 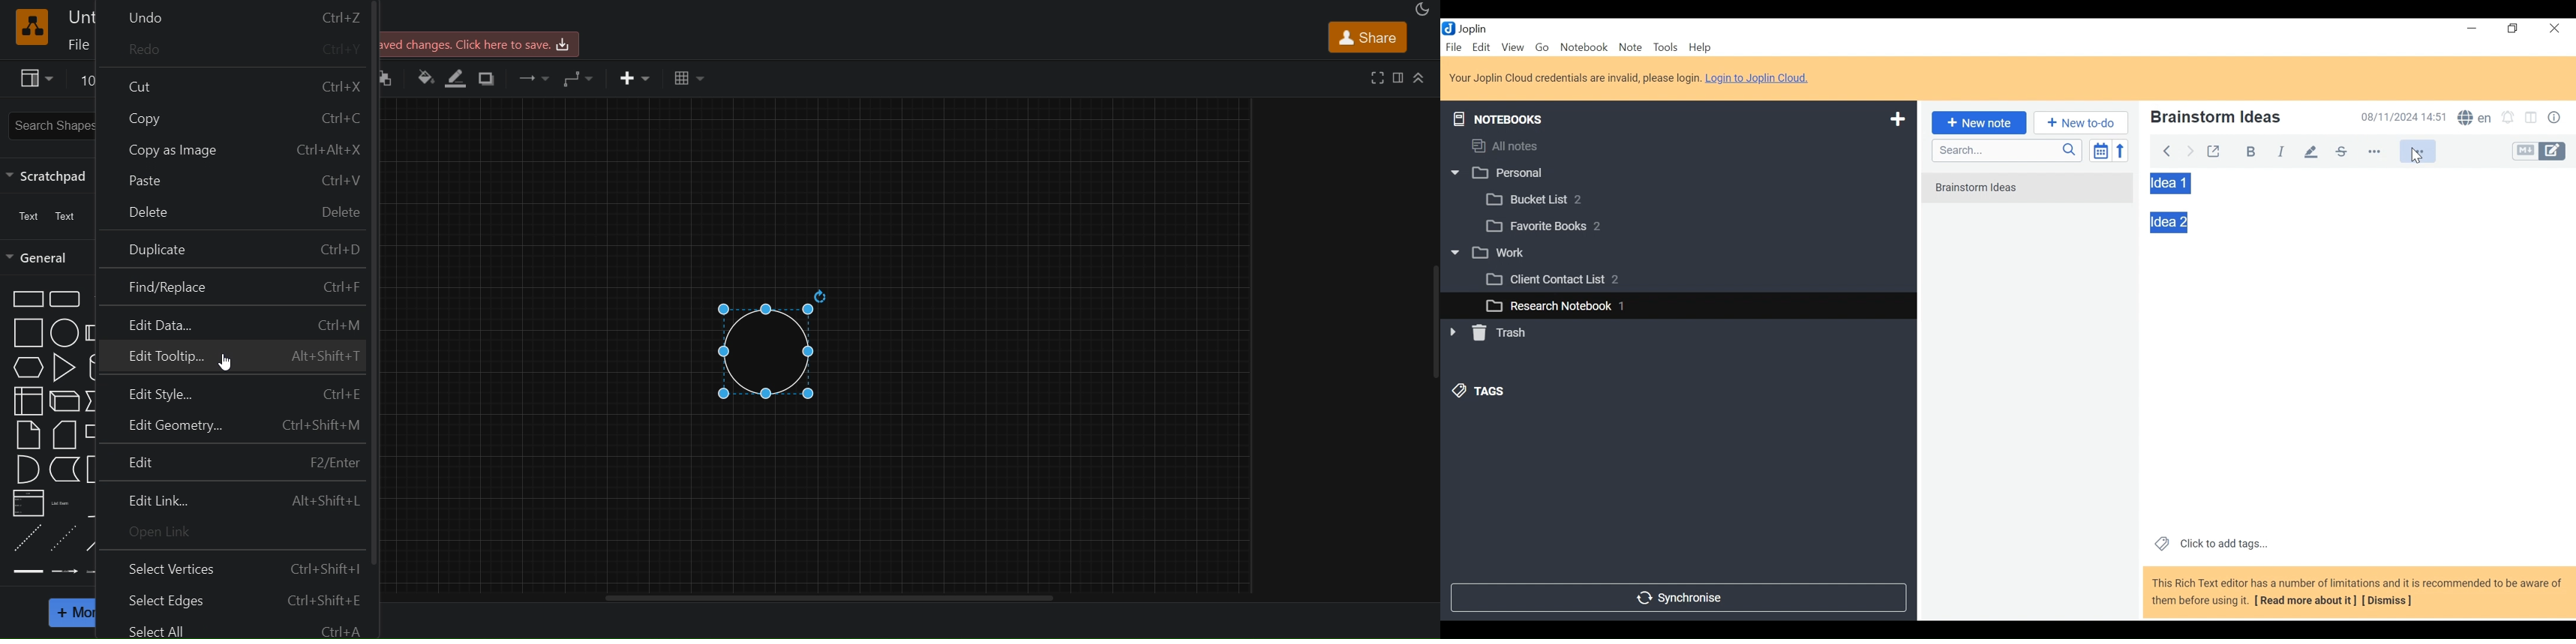 I want to click on Login to Joplin Cloud, so click(x=1575, y=78).